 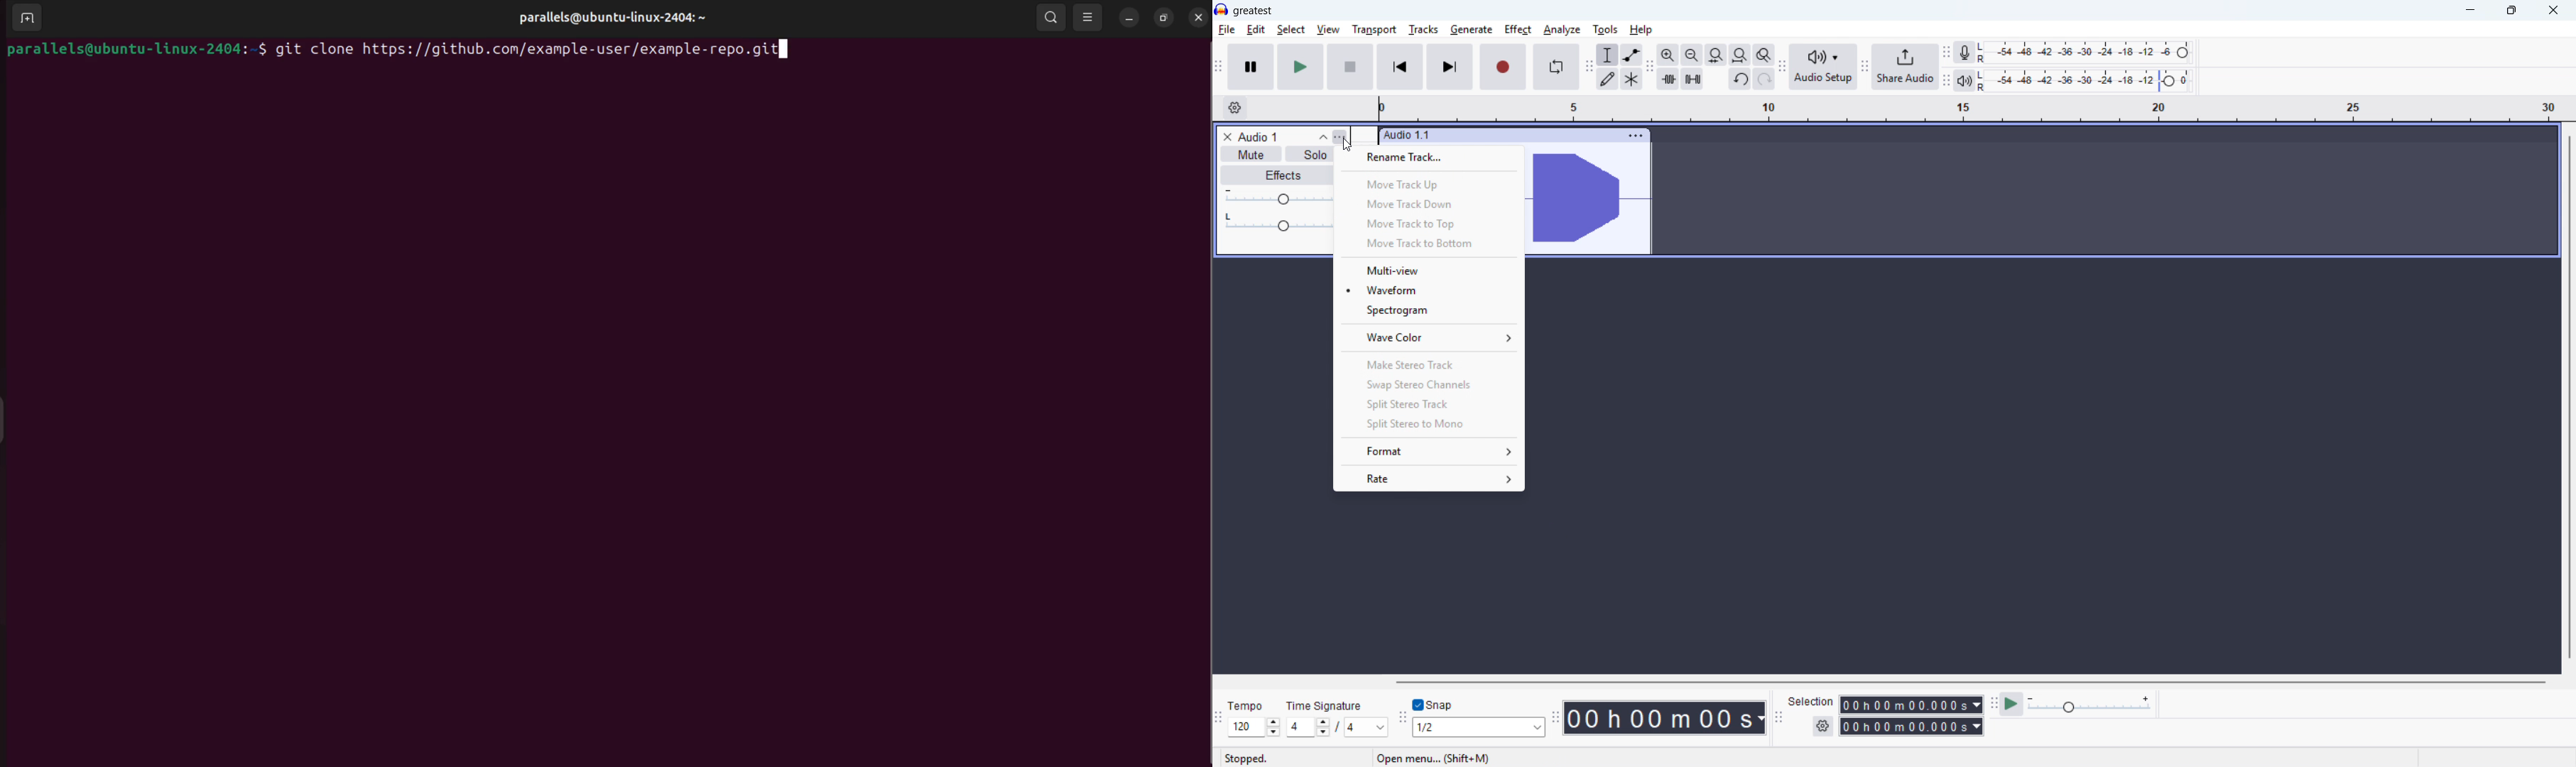 What do you see at coordinates (1406, 135) in the screenshot?
I see `audio 1.1` at bounding box center [1406, 135].